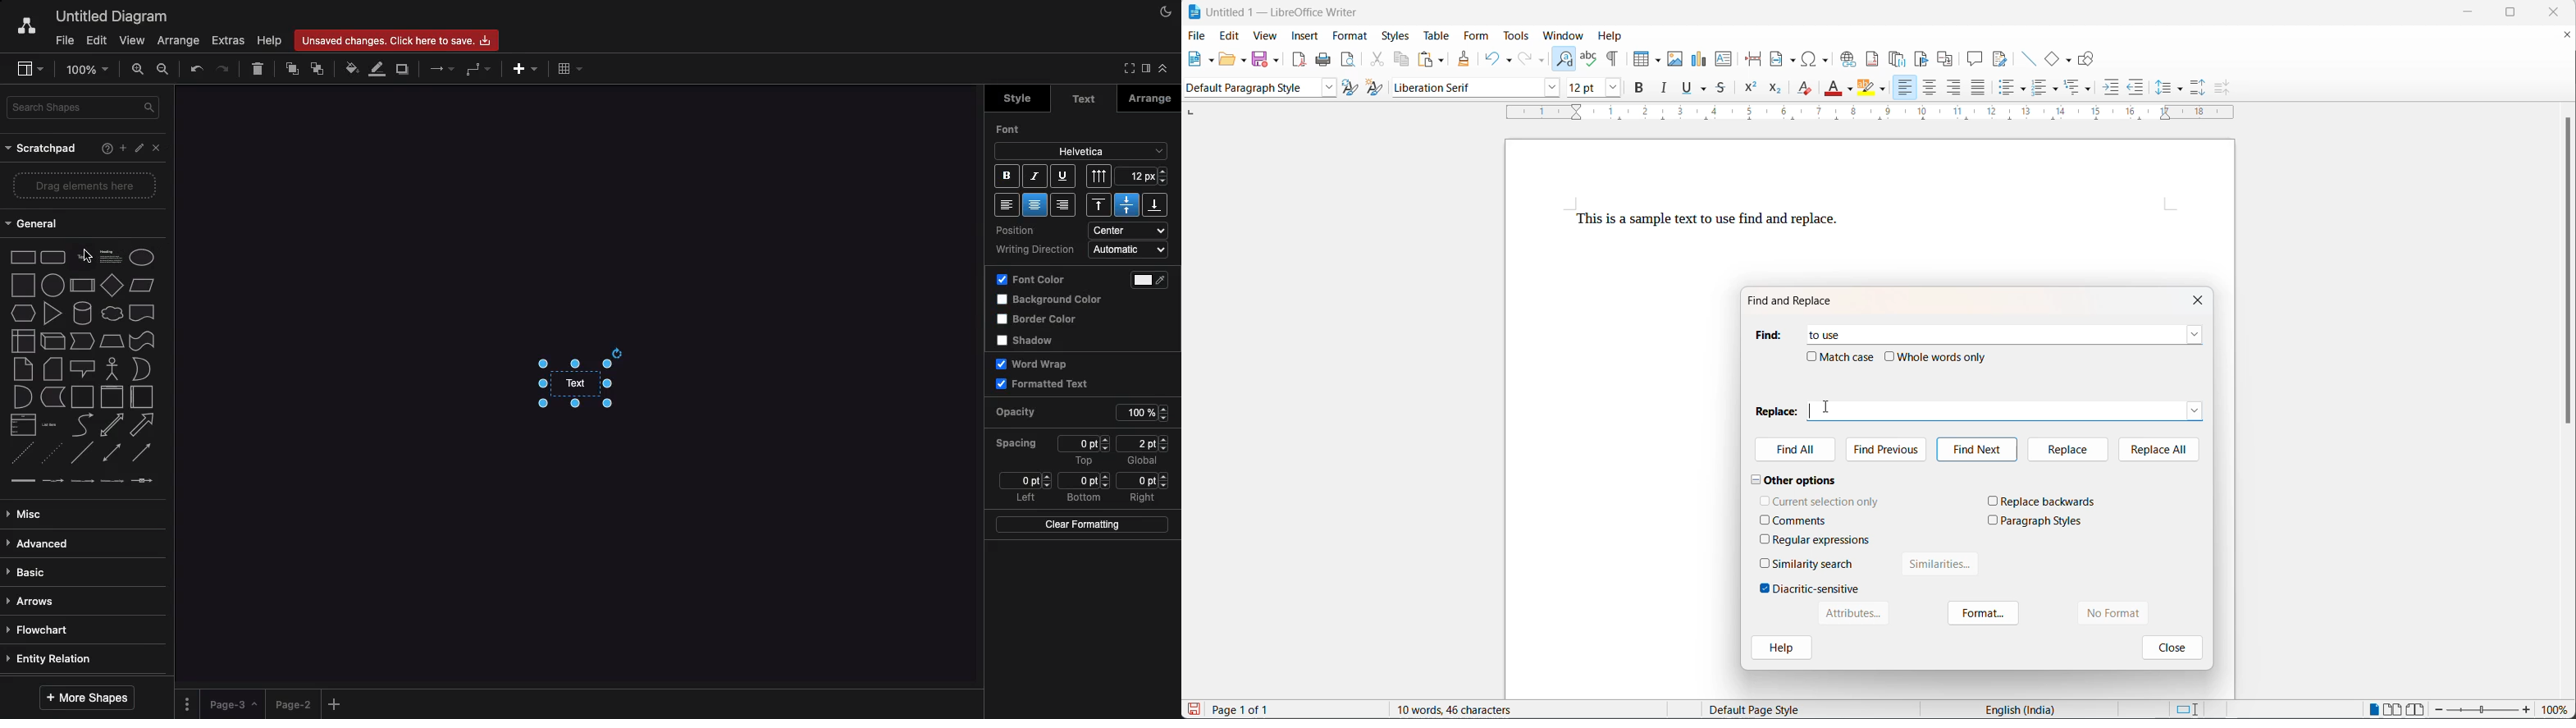  Describe the element at coordinates (1197, 34) in the screenshot. I see `file` at that location.